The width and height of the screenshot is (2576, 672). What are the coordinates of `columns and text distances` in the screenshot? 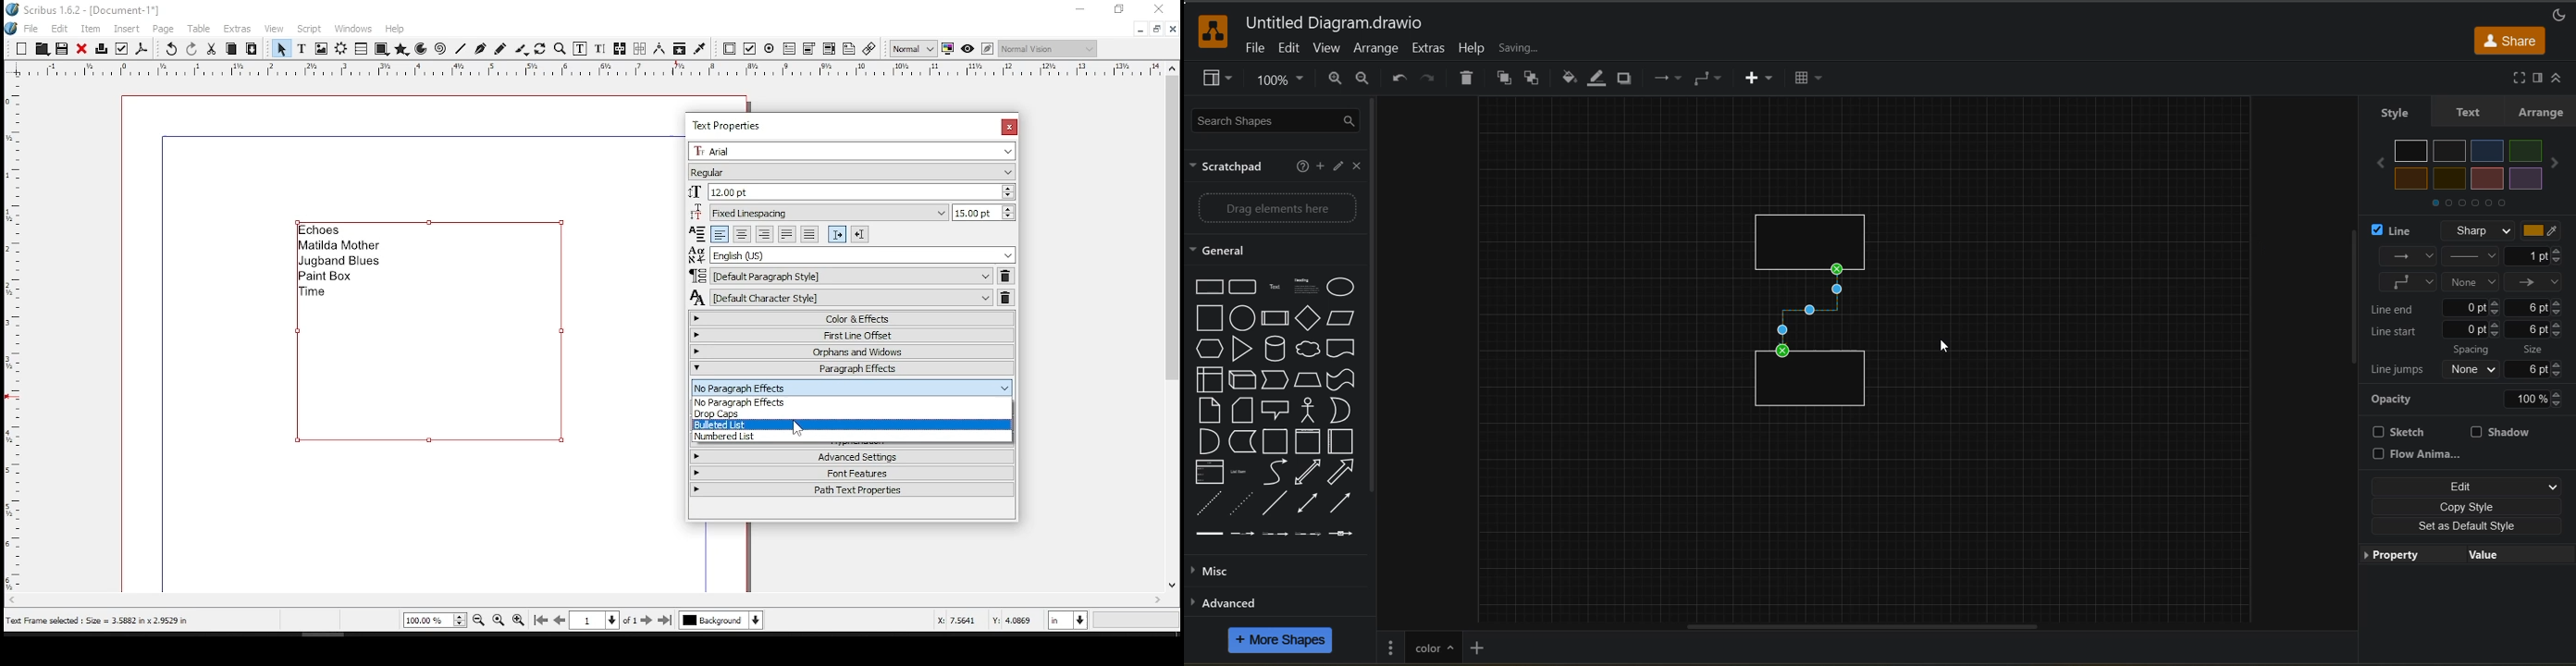 It's located at (852, 385).